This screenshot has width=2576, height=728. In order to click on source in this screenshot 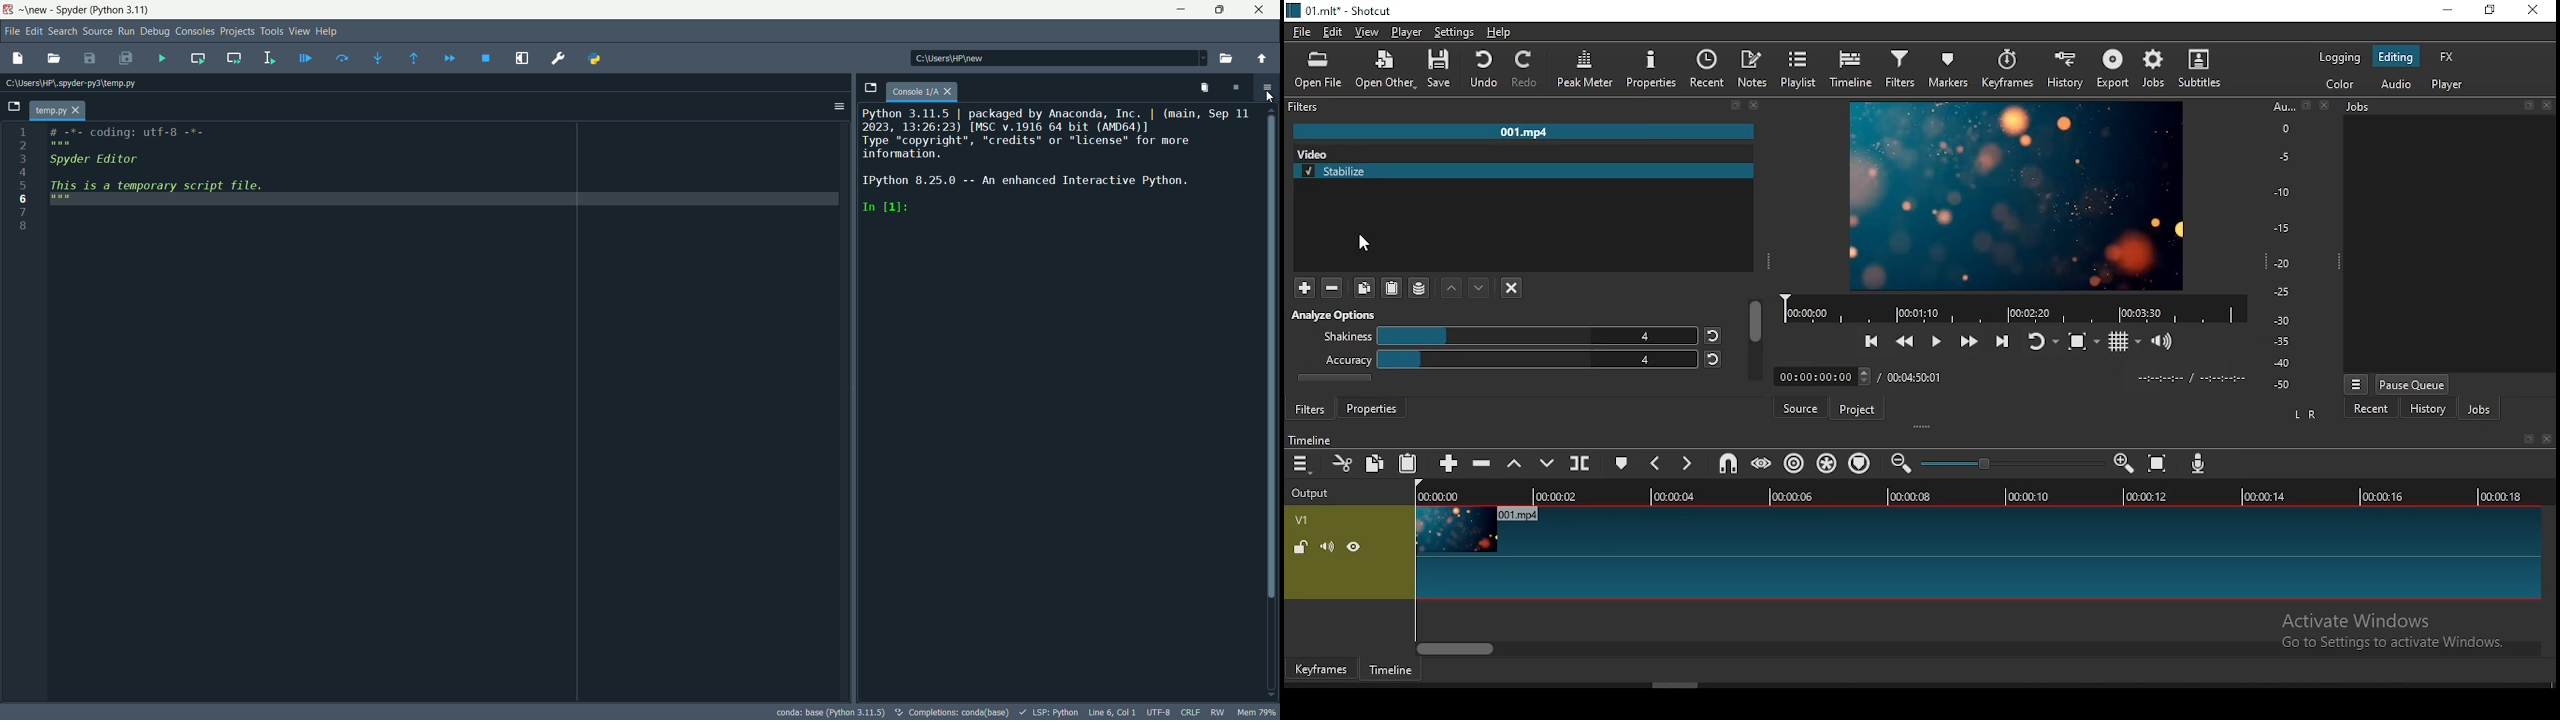, I will do `click(1799, 407)`.